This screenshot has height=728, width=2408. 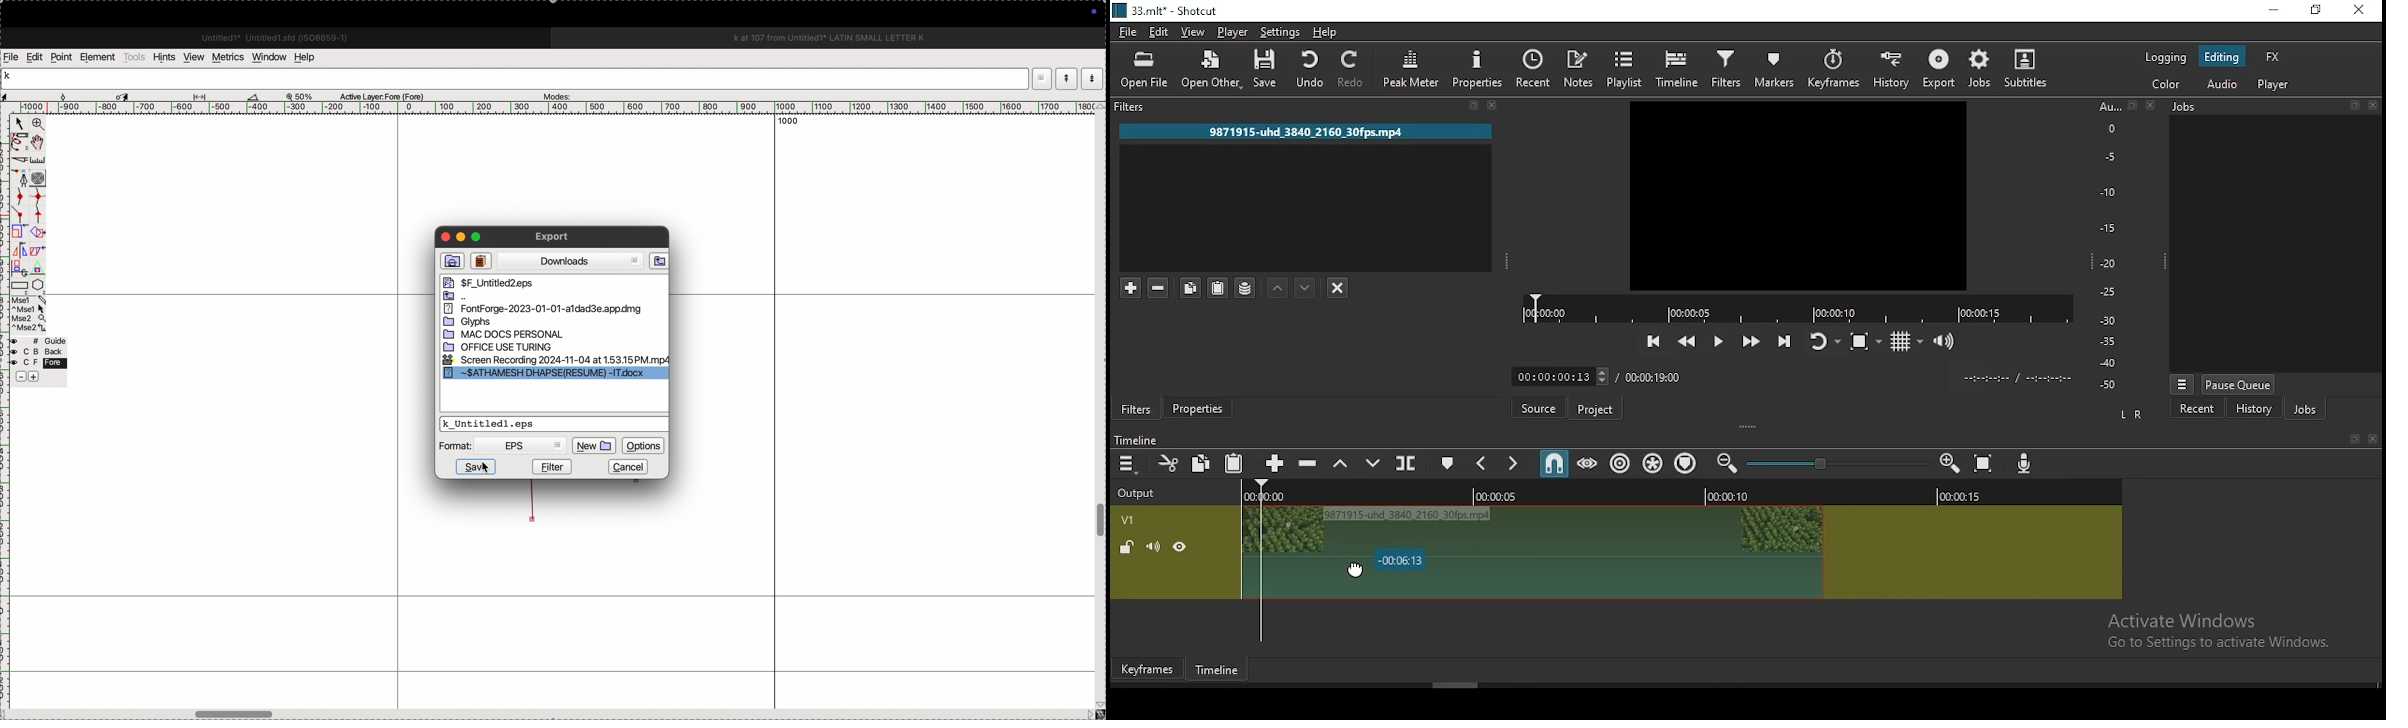 I want to click on copy selected filter, so click(x=1190, y=284).